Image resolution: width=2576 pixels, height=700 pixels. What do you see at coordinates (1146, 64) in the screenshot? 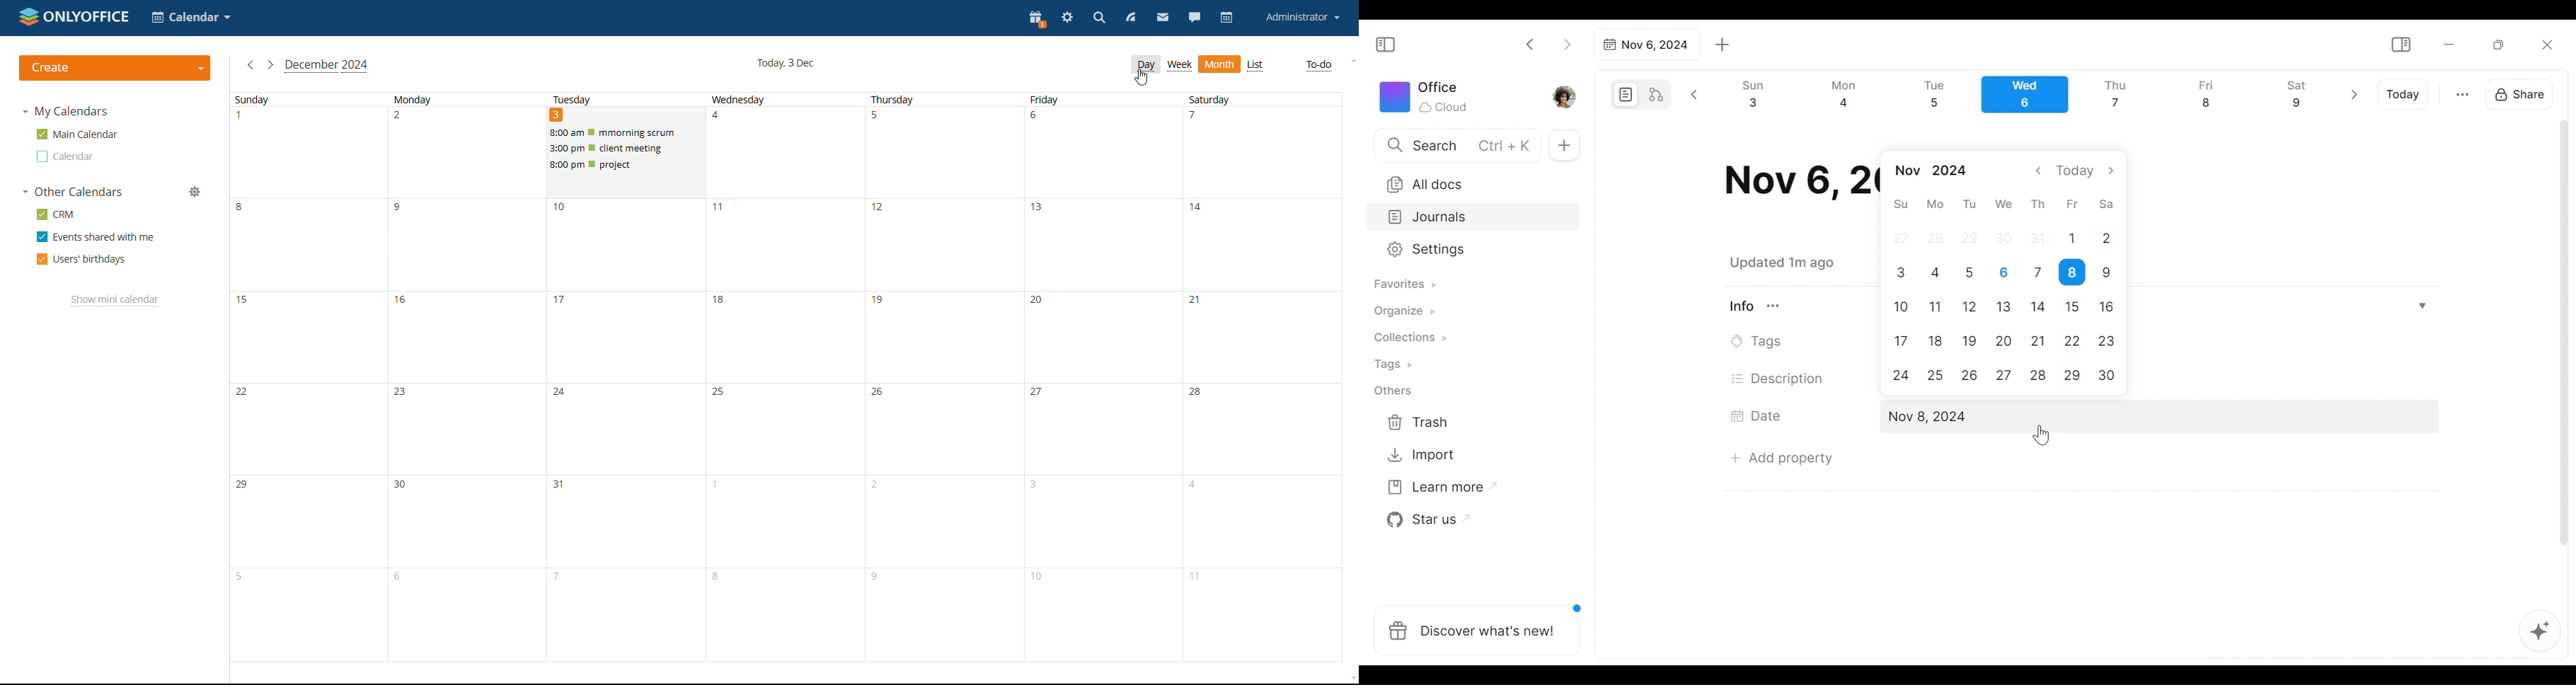
I see `day view` at bounding box center [1146, 64].